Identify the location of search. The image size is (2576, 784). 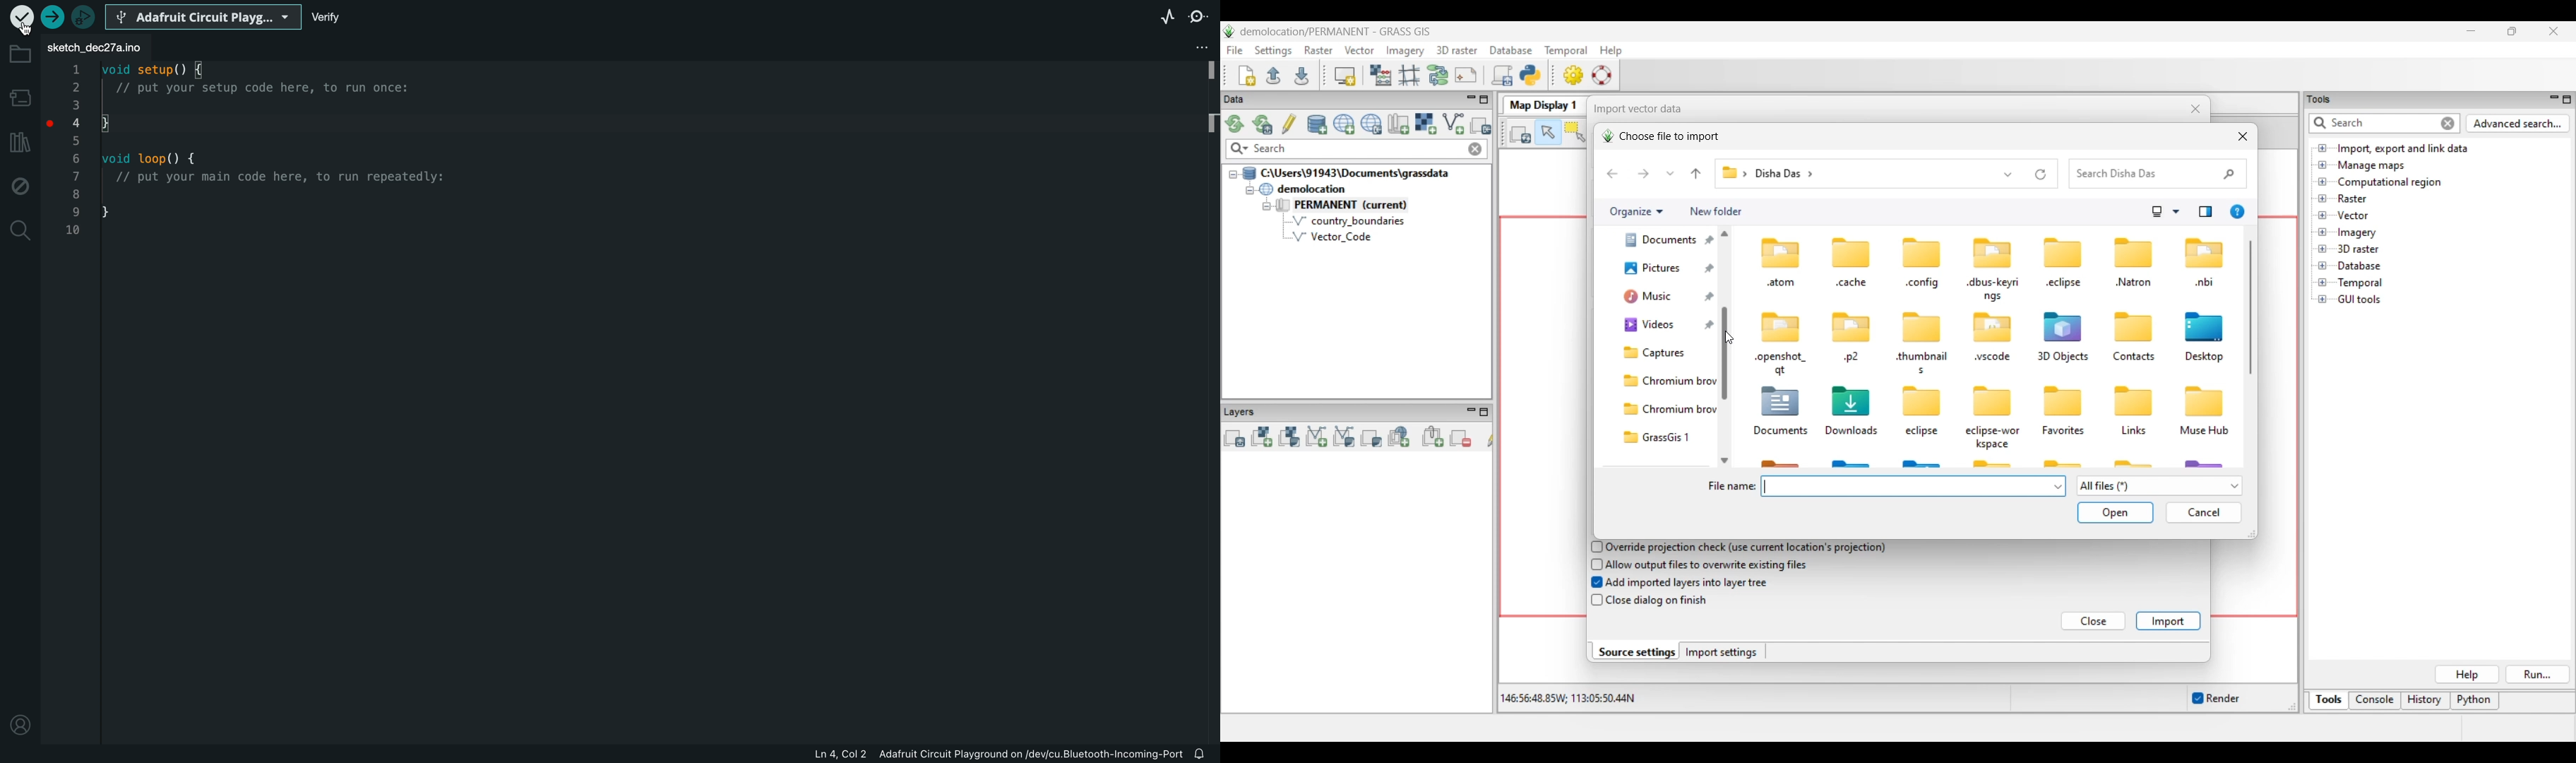
(21, 232).